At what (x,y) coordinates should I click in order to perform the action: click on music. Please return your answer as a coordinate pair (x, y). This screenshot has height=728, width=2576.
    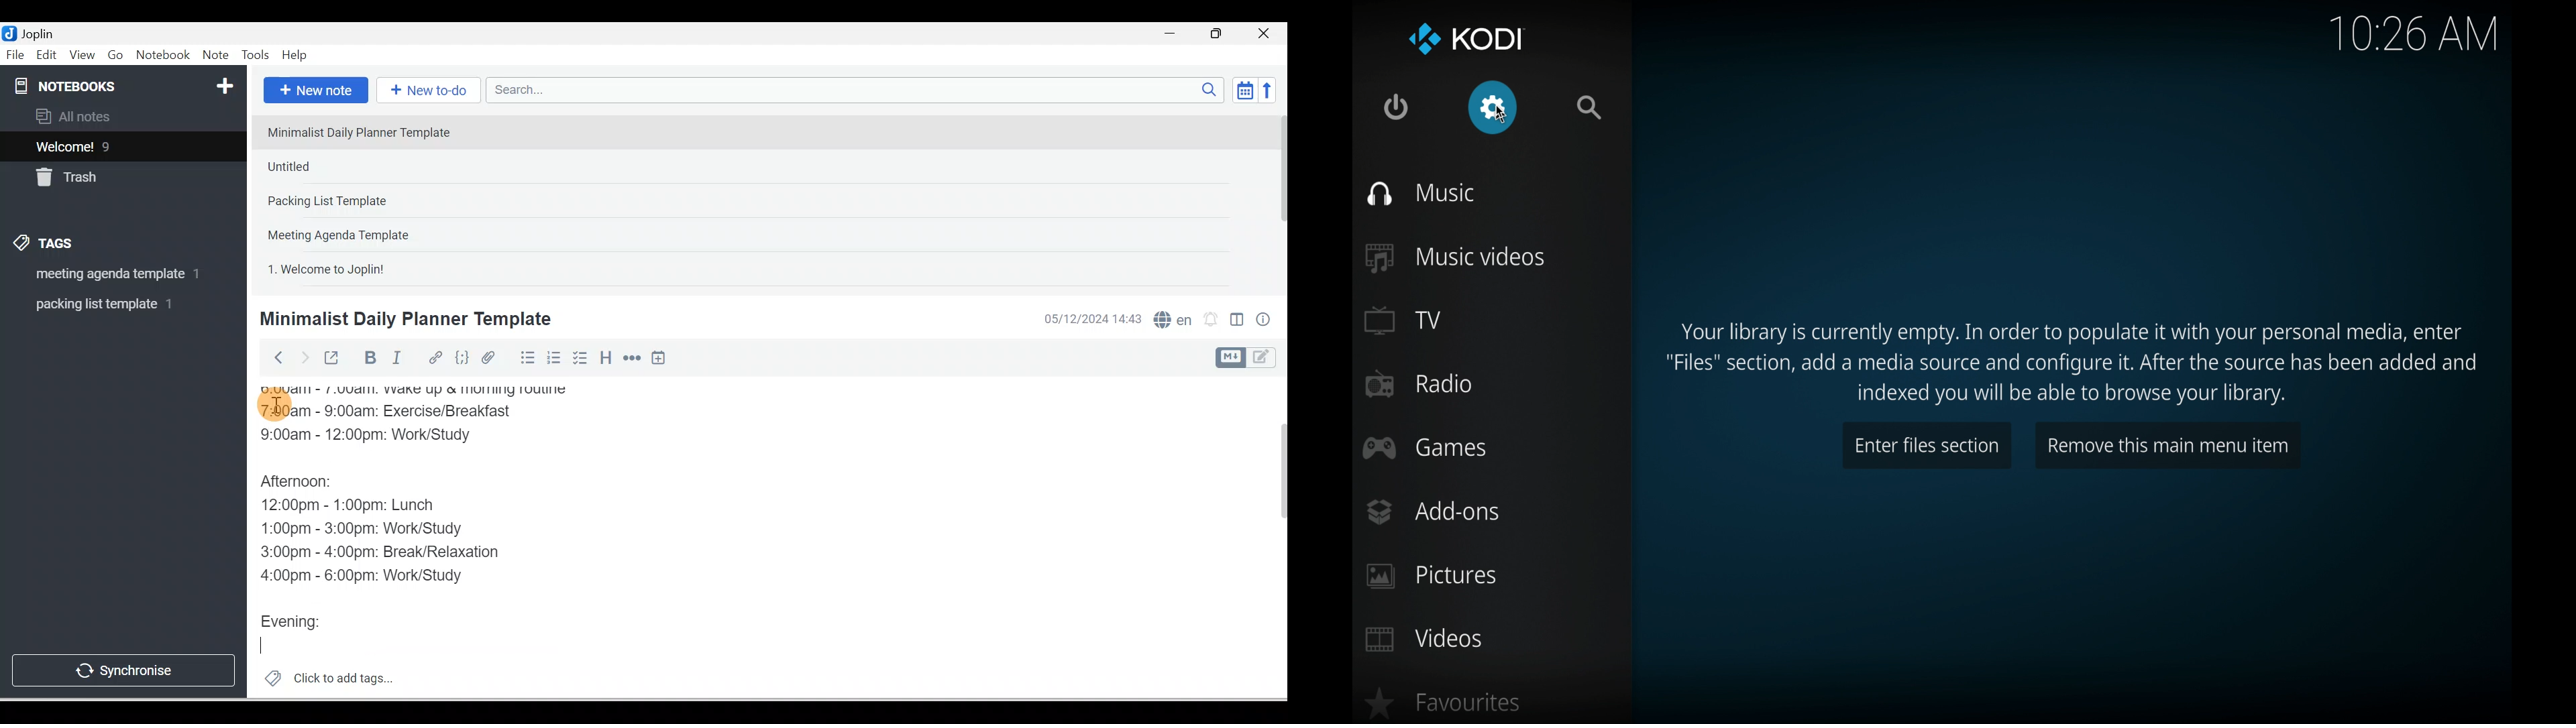
    Looking at the image, I should click on (1421, 193).